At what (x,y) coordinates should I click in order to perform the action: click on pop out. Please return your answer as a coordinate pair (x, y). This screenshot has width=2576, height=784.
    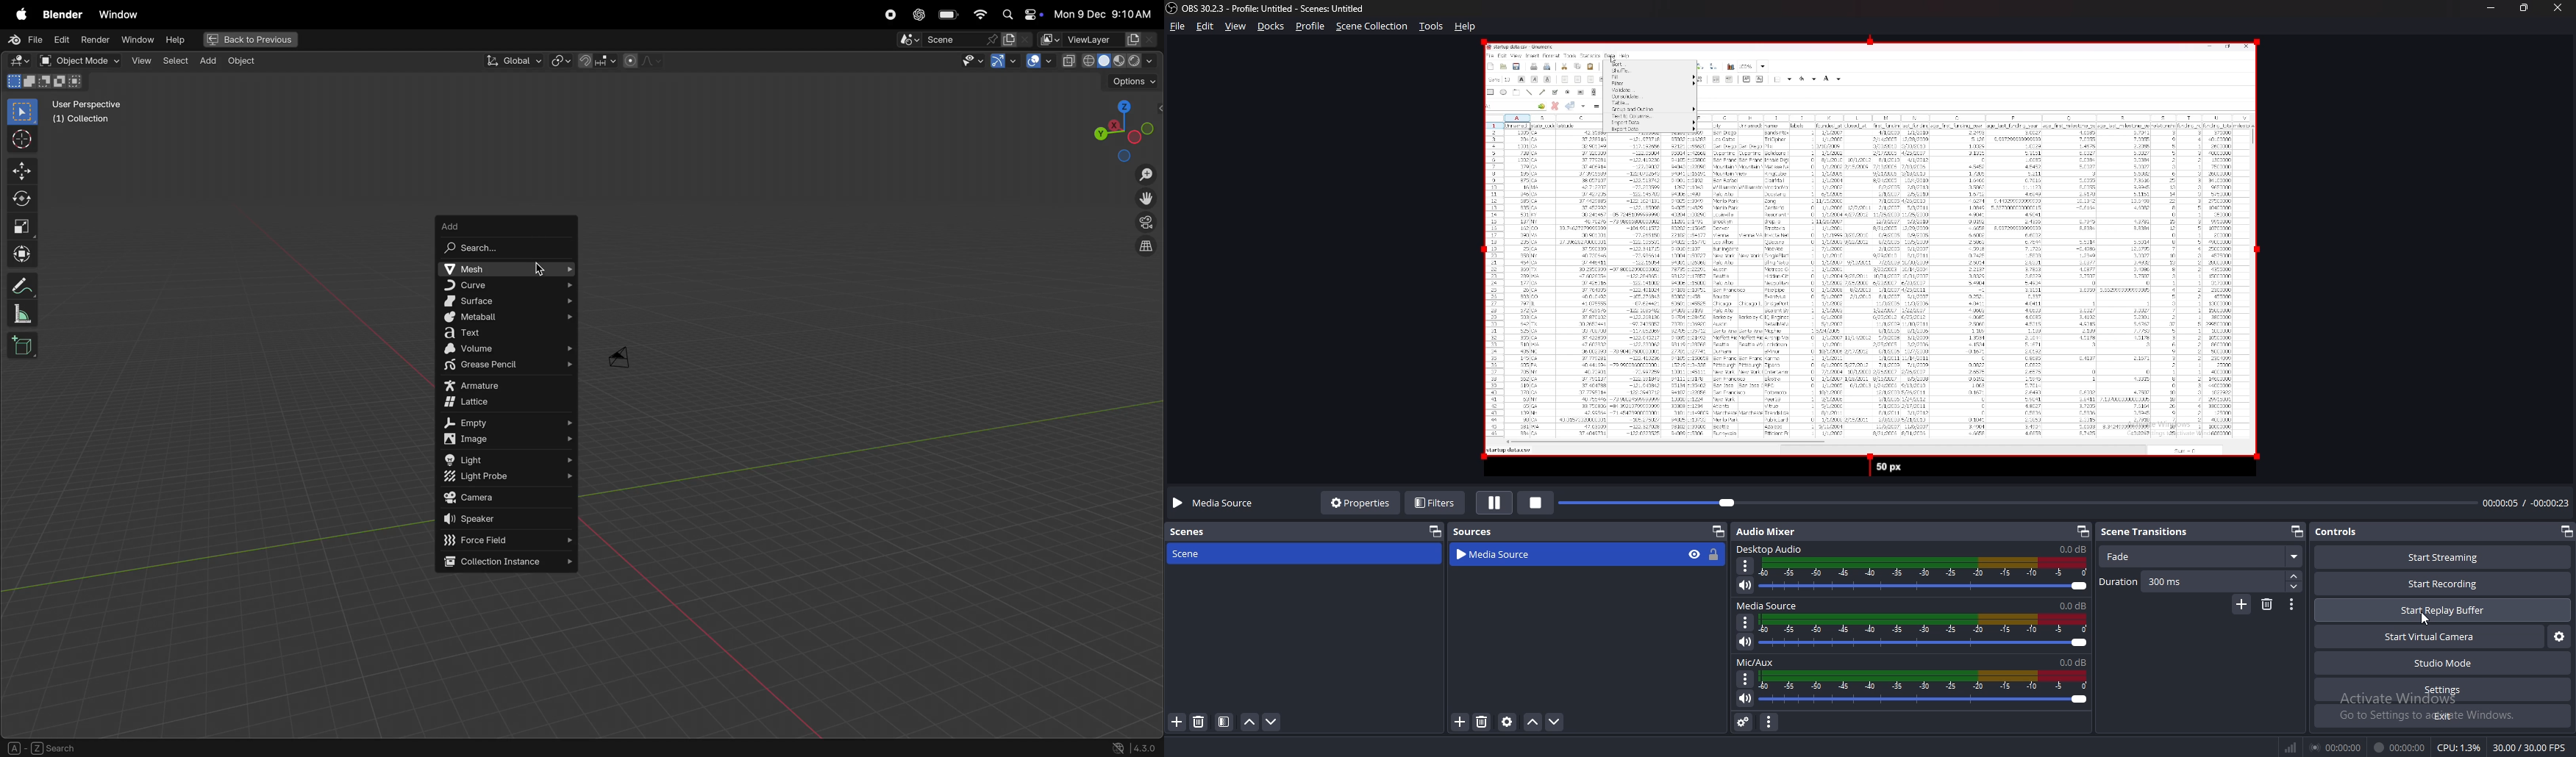
    Looking at the image, I should click on (2566, 531).